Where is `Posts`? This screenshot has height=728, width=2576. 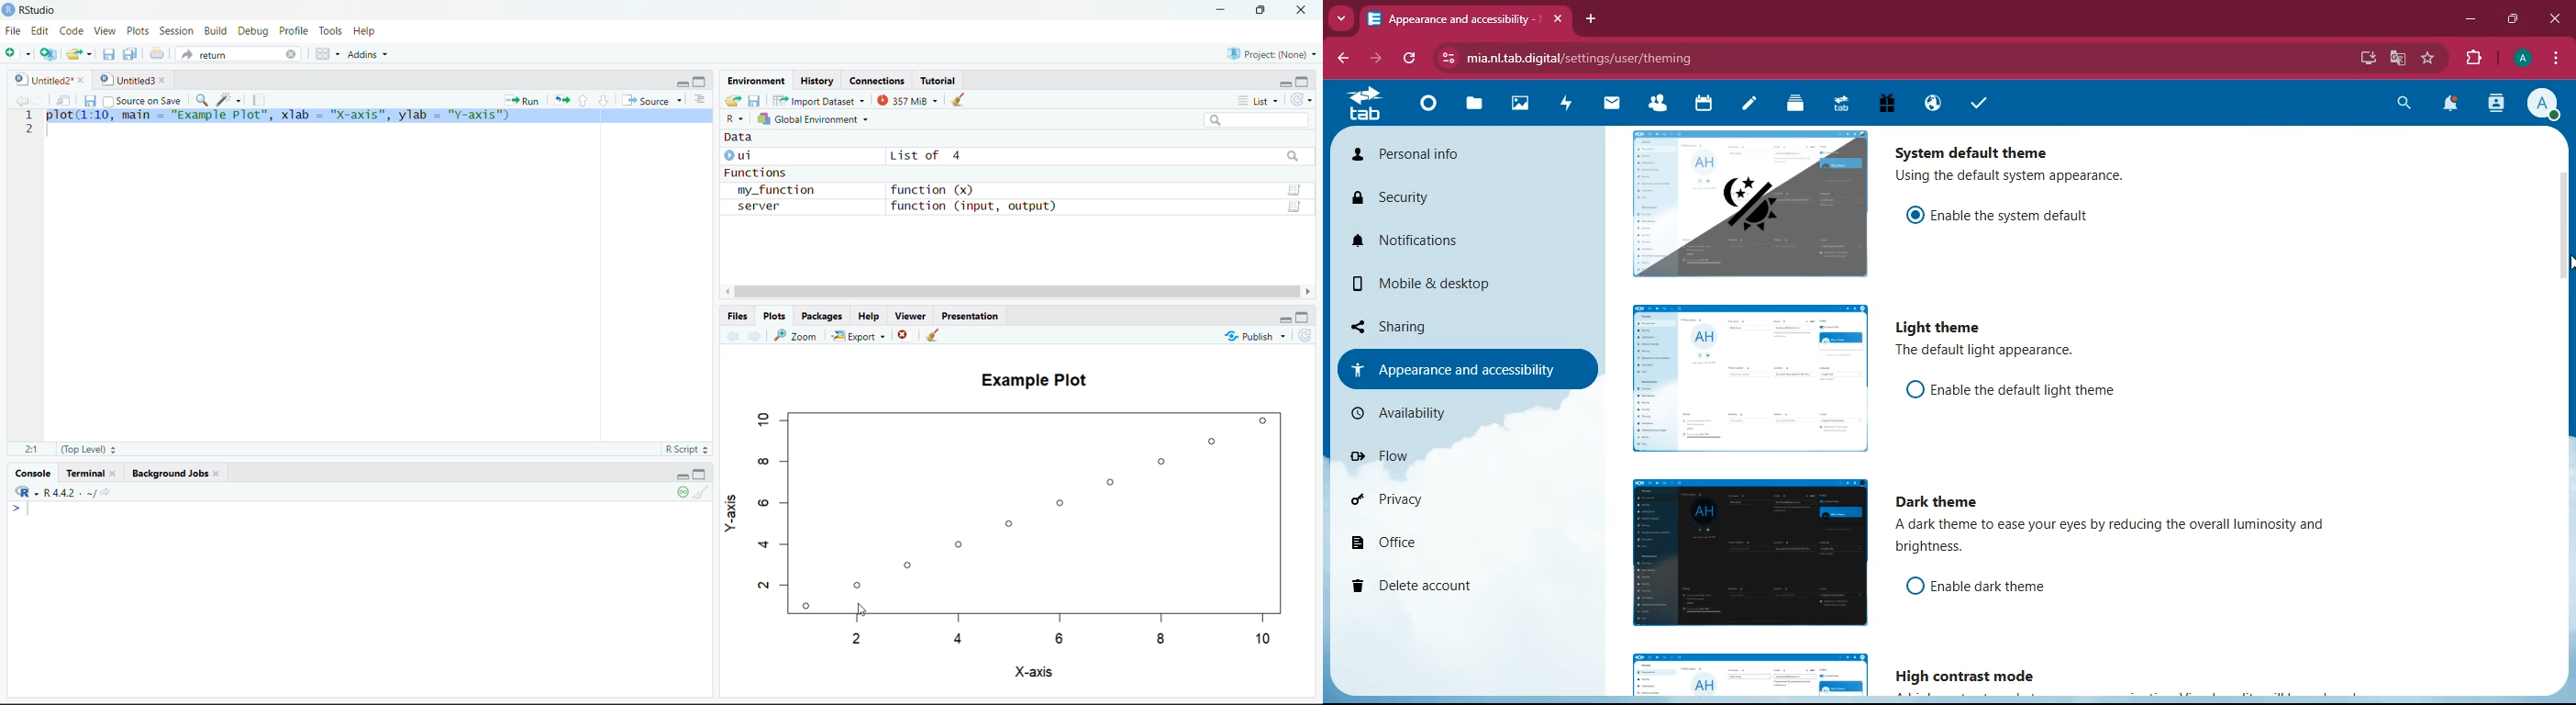
Posts is located at coordinates (139, 31).